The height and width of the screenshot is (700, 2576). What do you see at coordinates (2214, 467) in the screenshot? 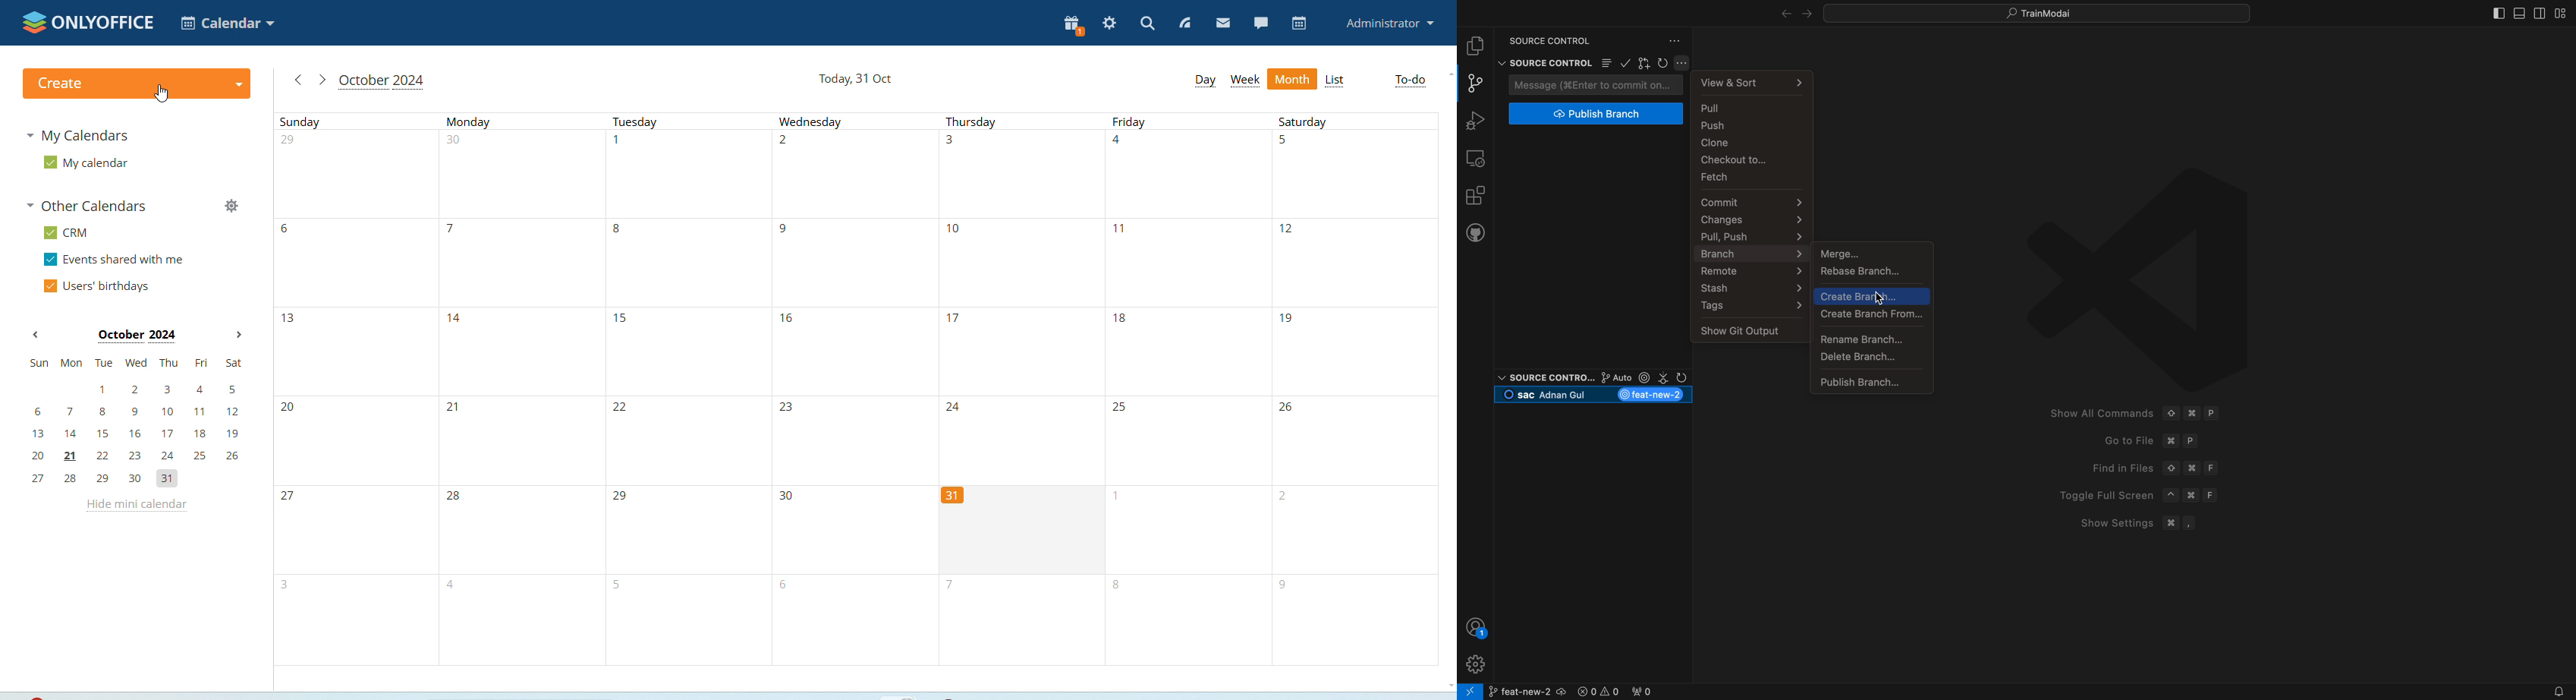
I see `F` at bounding box center [2214, 467].